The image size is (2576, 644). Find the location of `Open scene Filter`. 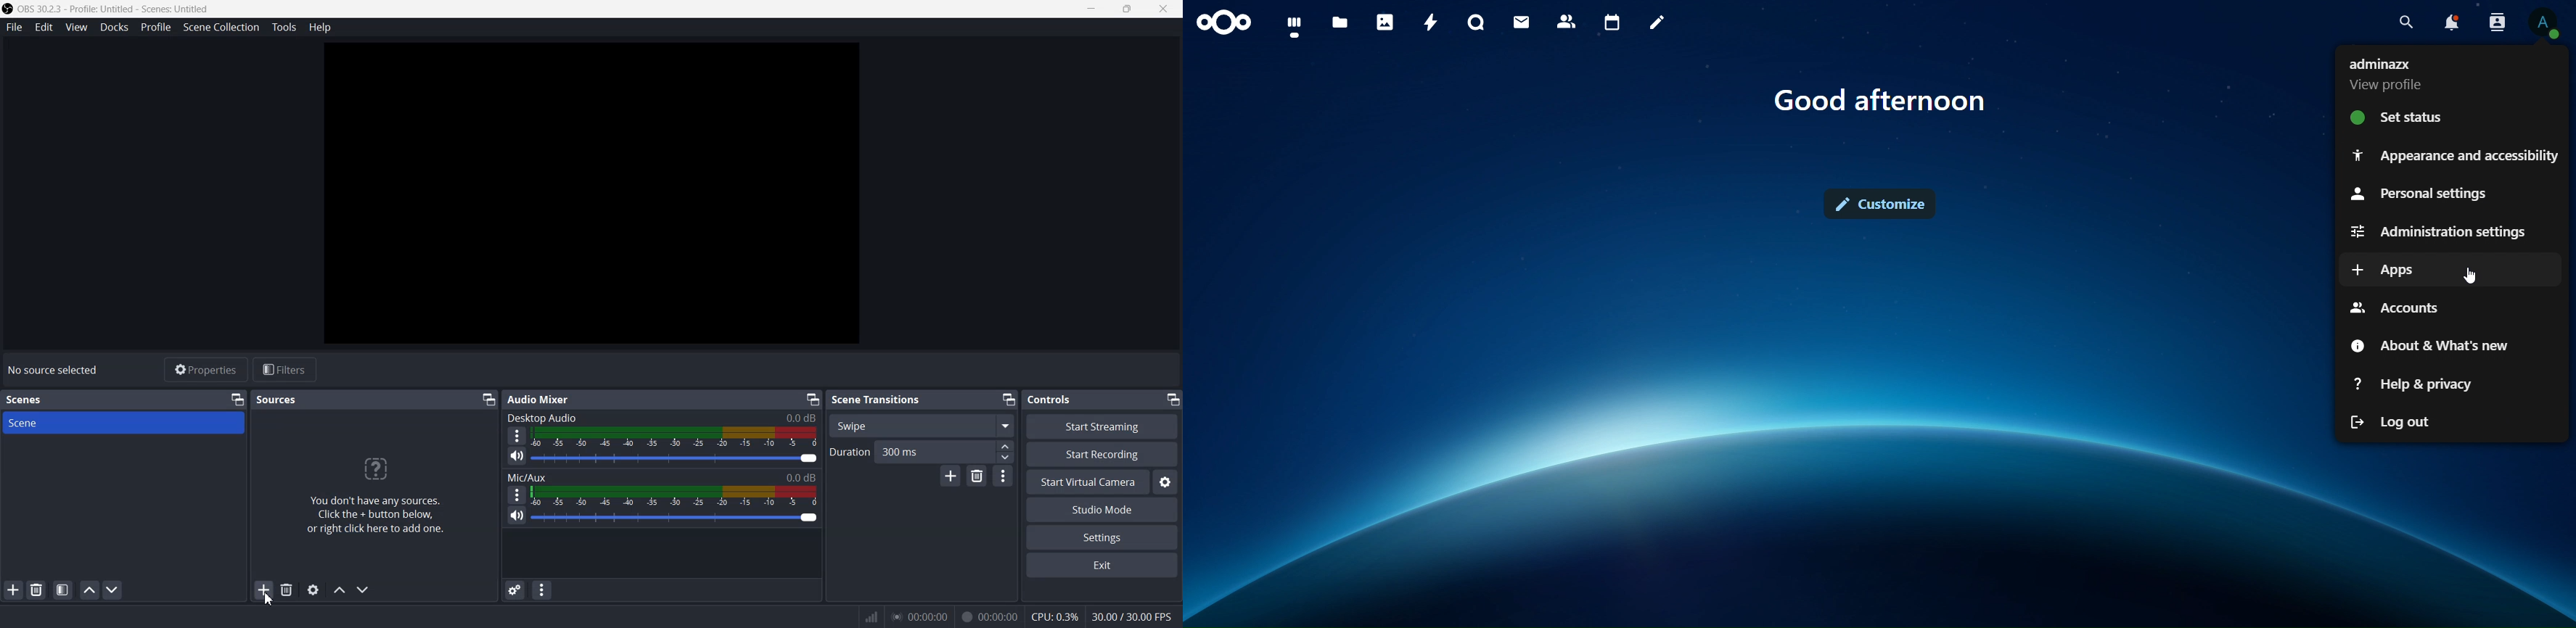

Open scene Filter is located at coordinates (62, 590).